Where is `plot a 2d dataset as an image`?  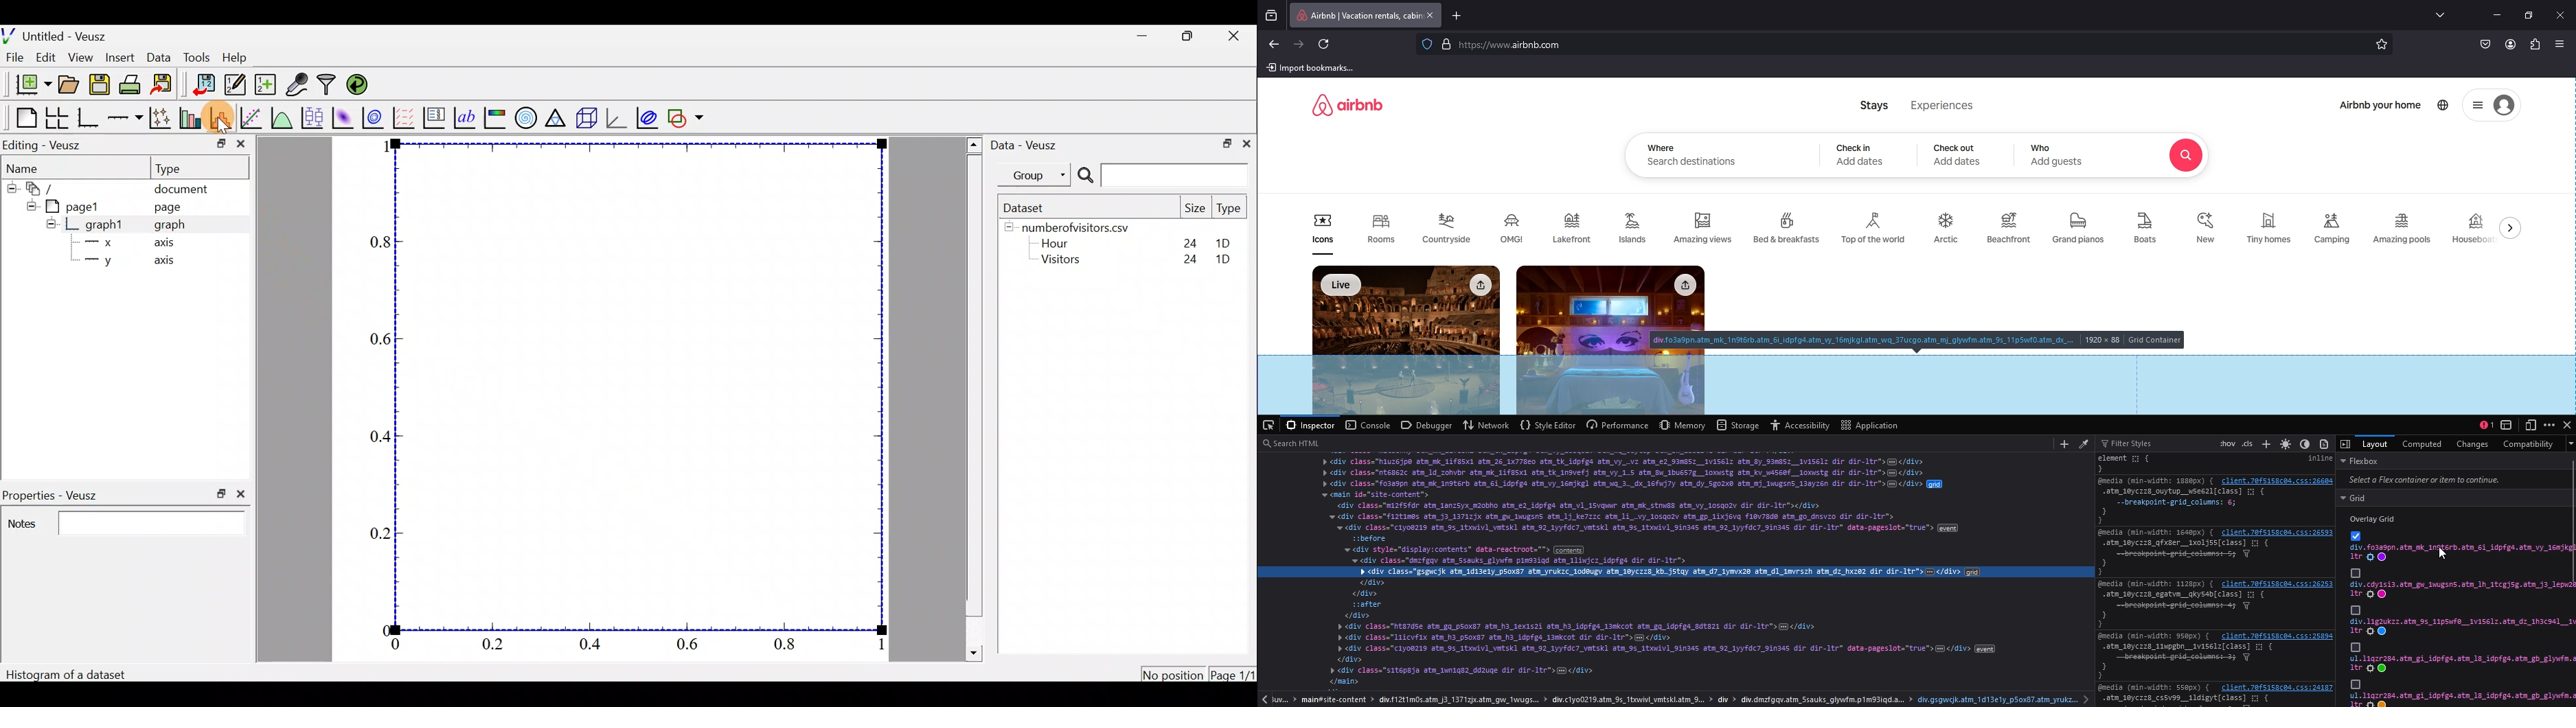
plot a 2d dataset as an image is located at coordinates (345, 117).